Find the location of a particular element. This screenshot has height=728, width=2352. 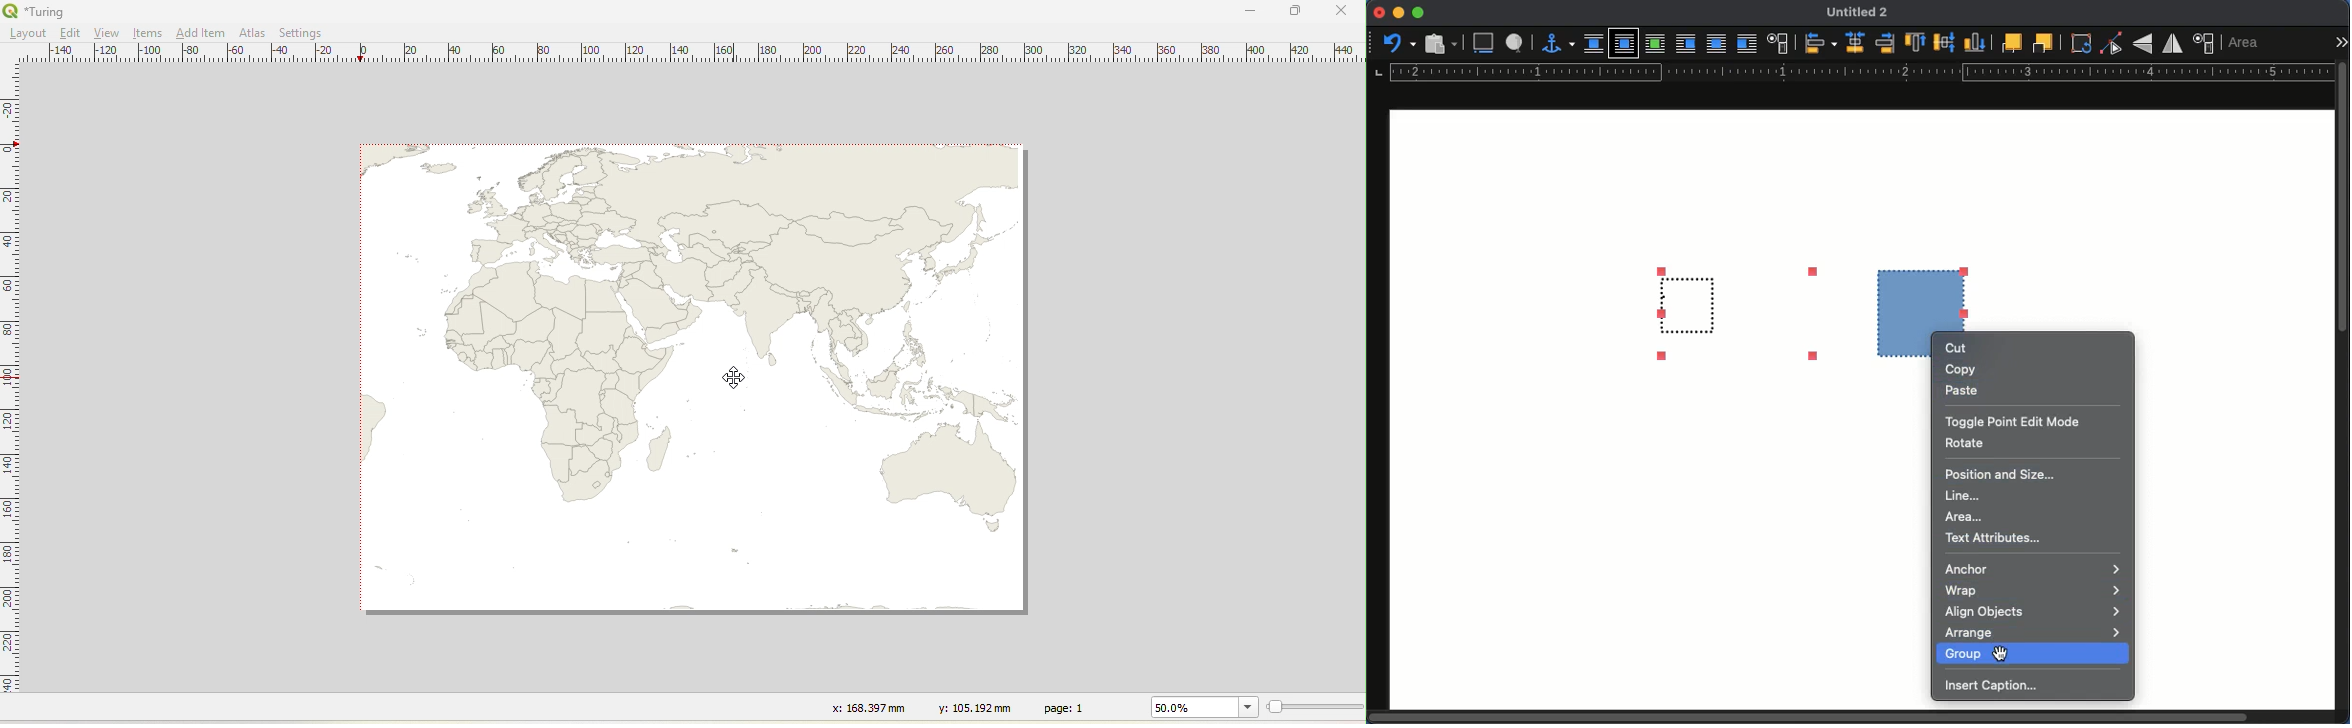

selected  is located at coordinates (1807, 297).